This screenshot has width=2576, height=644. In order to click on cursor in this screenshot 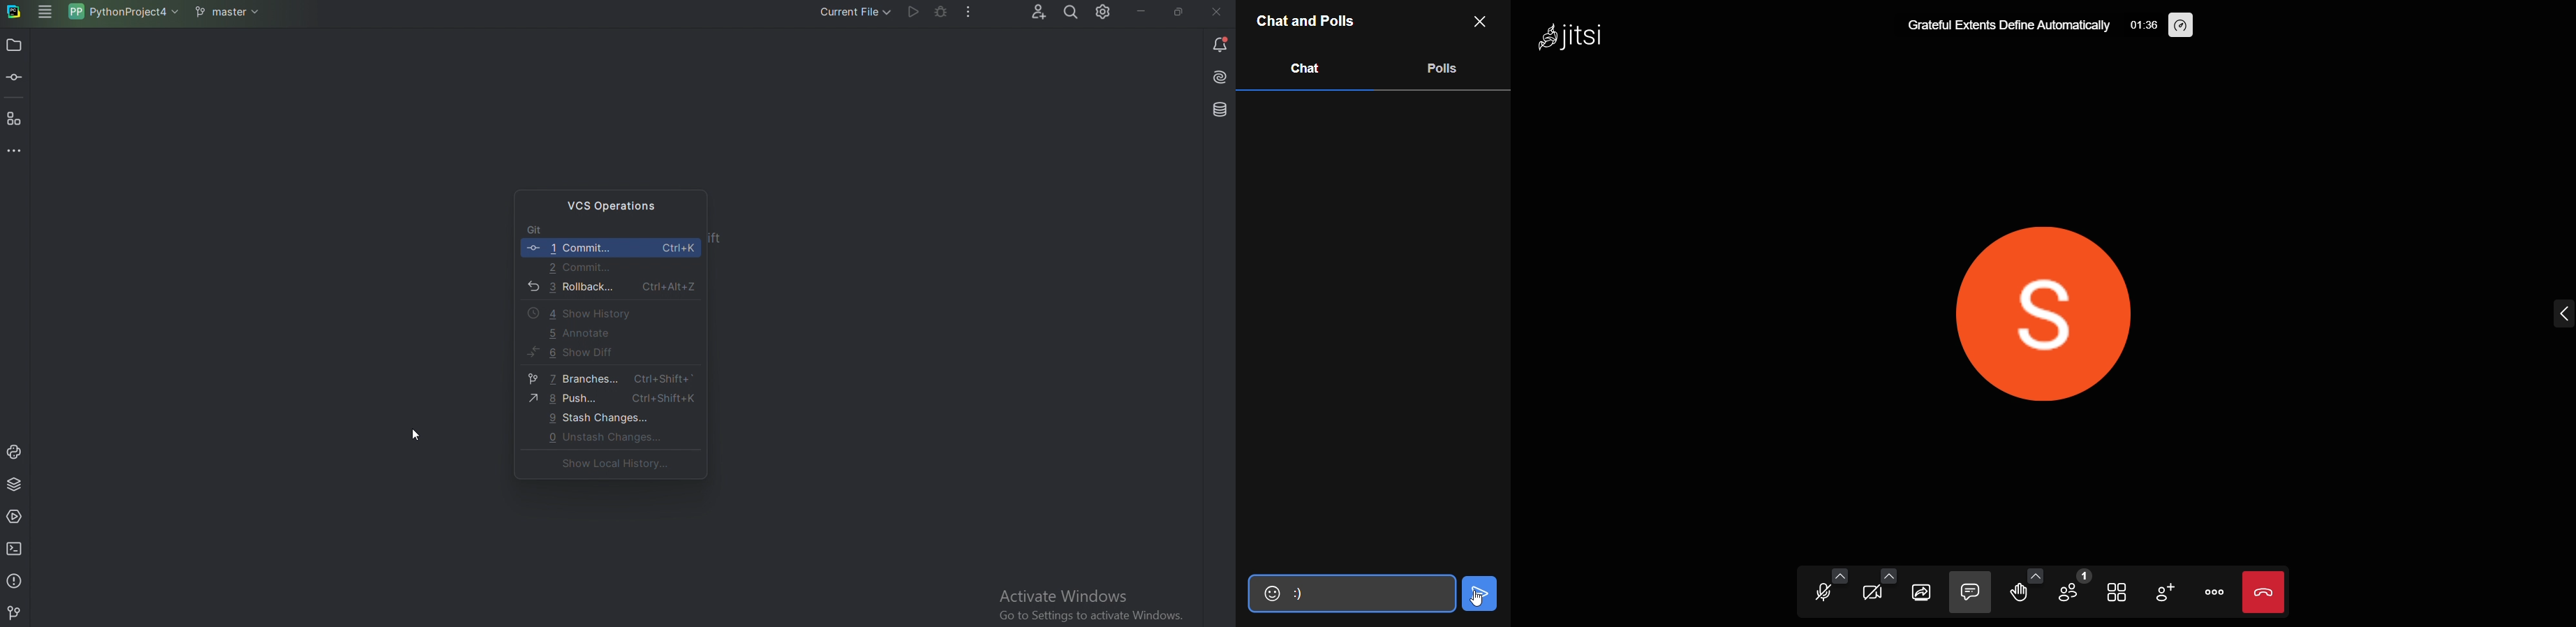, I will do `click(1479, 592)`.